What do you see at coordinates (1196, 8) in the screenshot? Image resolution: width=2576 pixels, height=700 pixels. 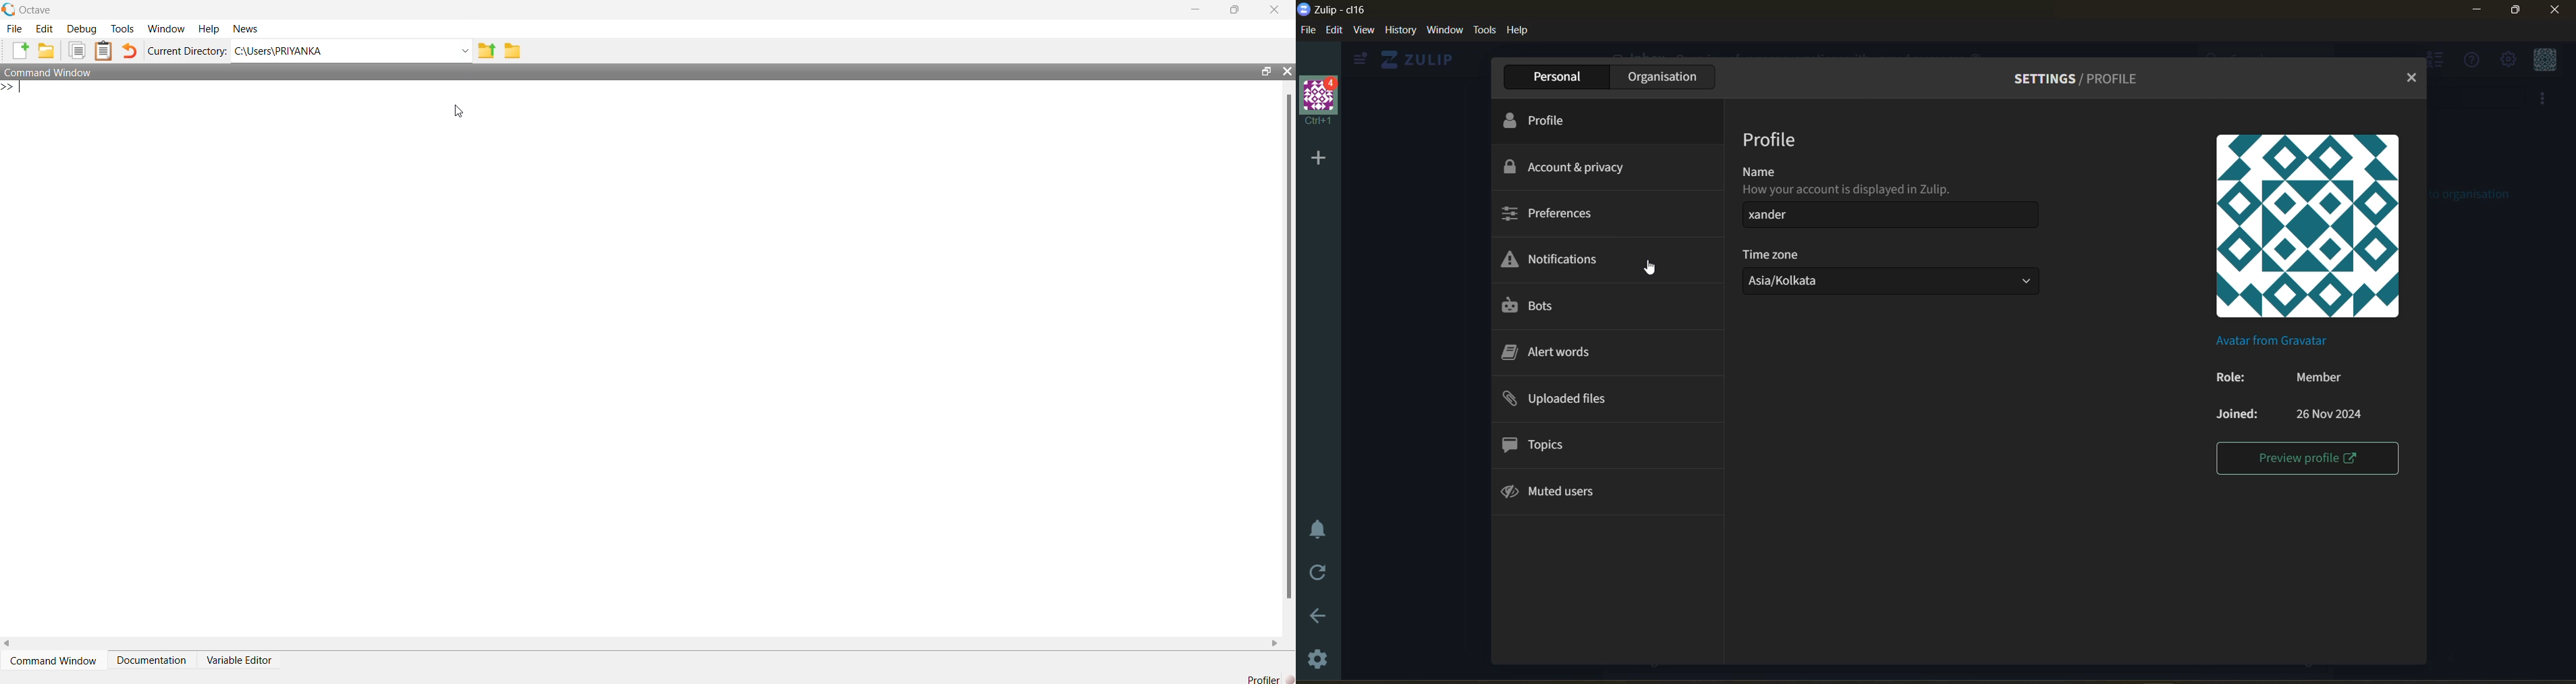 I see `minimise` at bounding box center [1196, 8].